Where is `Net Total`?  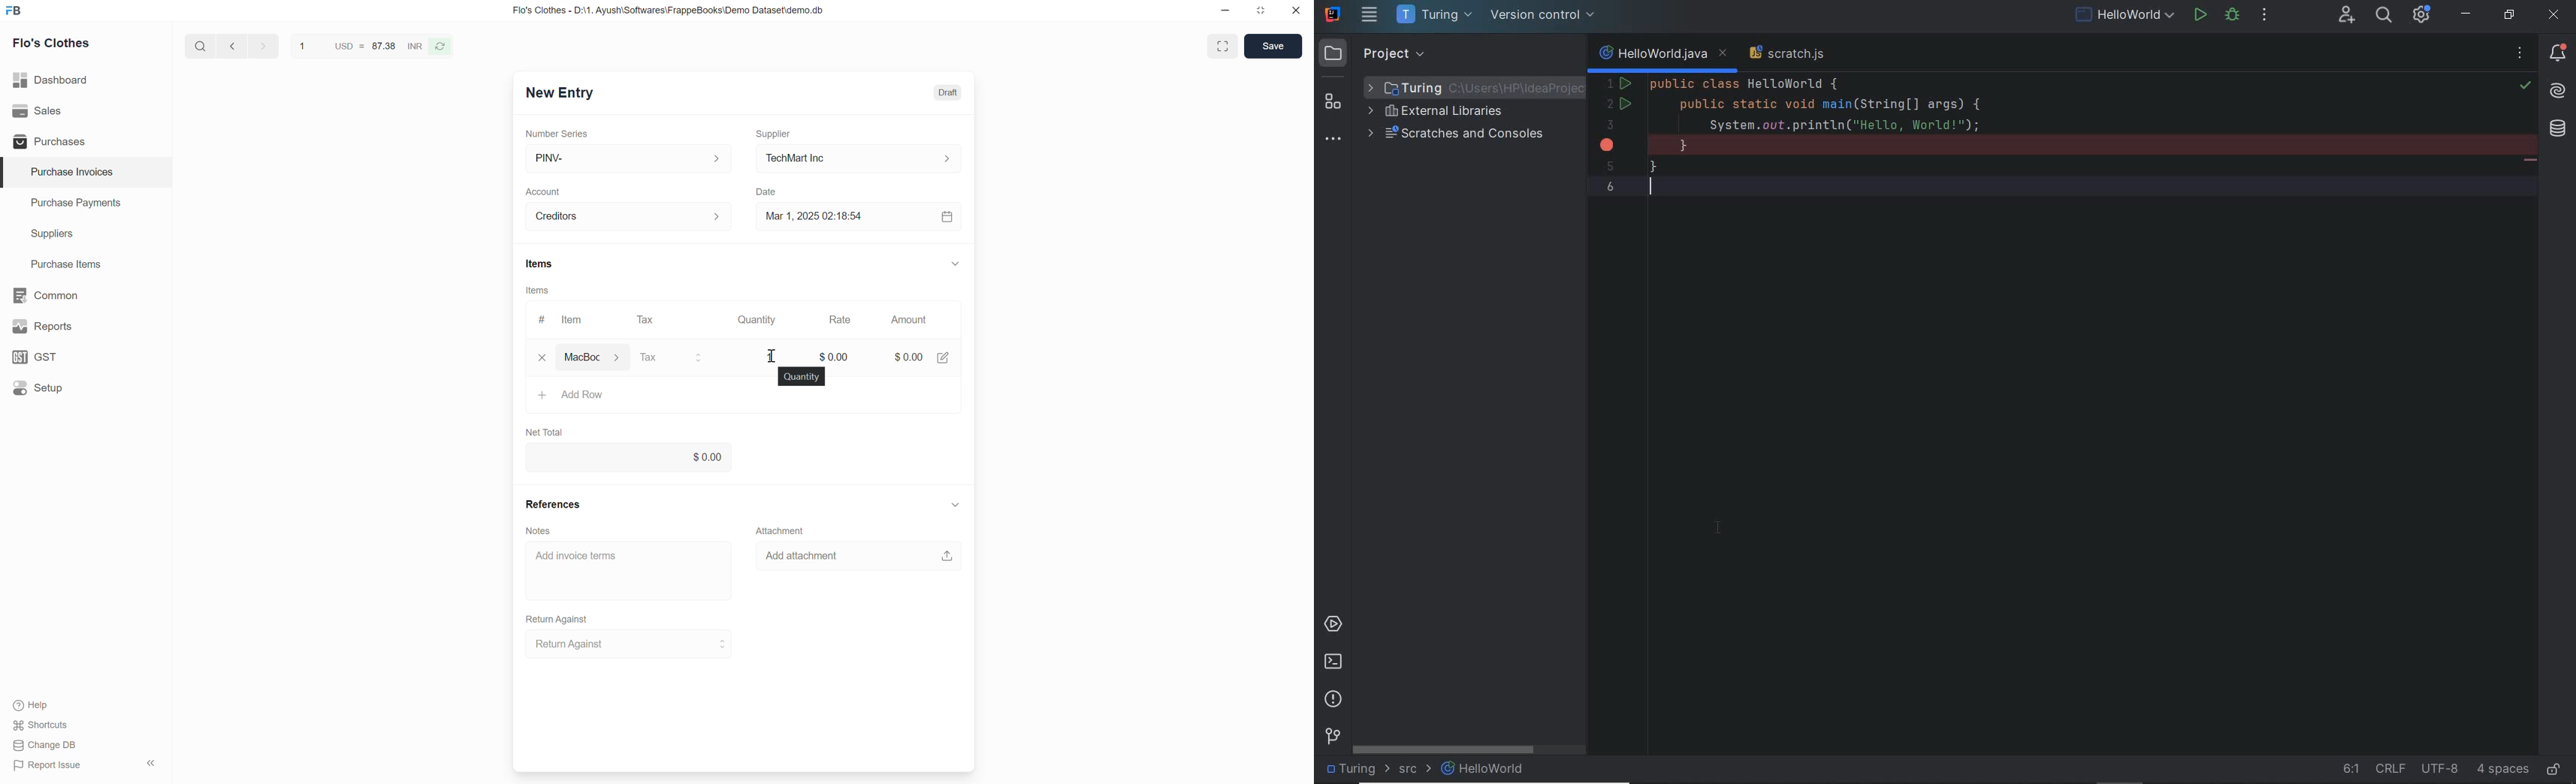
Net Total is located at coordinates (545, 433).